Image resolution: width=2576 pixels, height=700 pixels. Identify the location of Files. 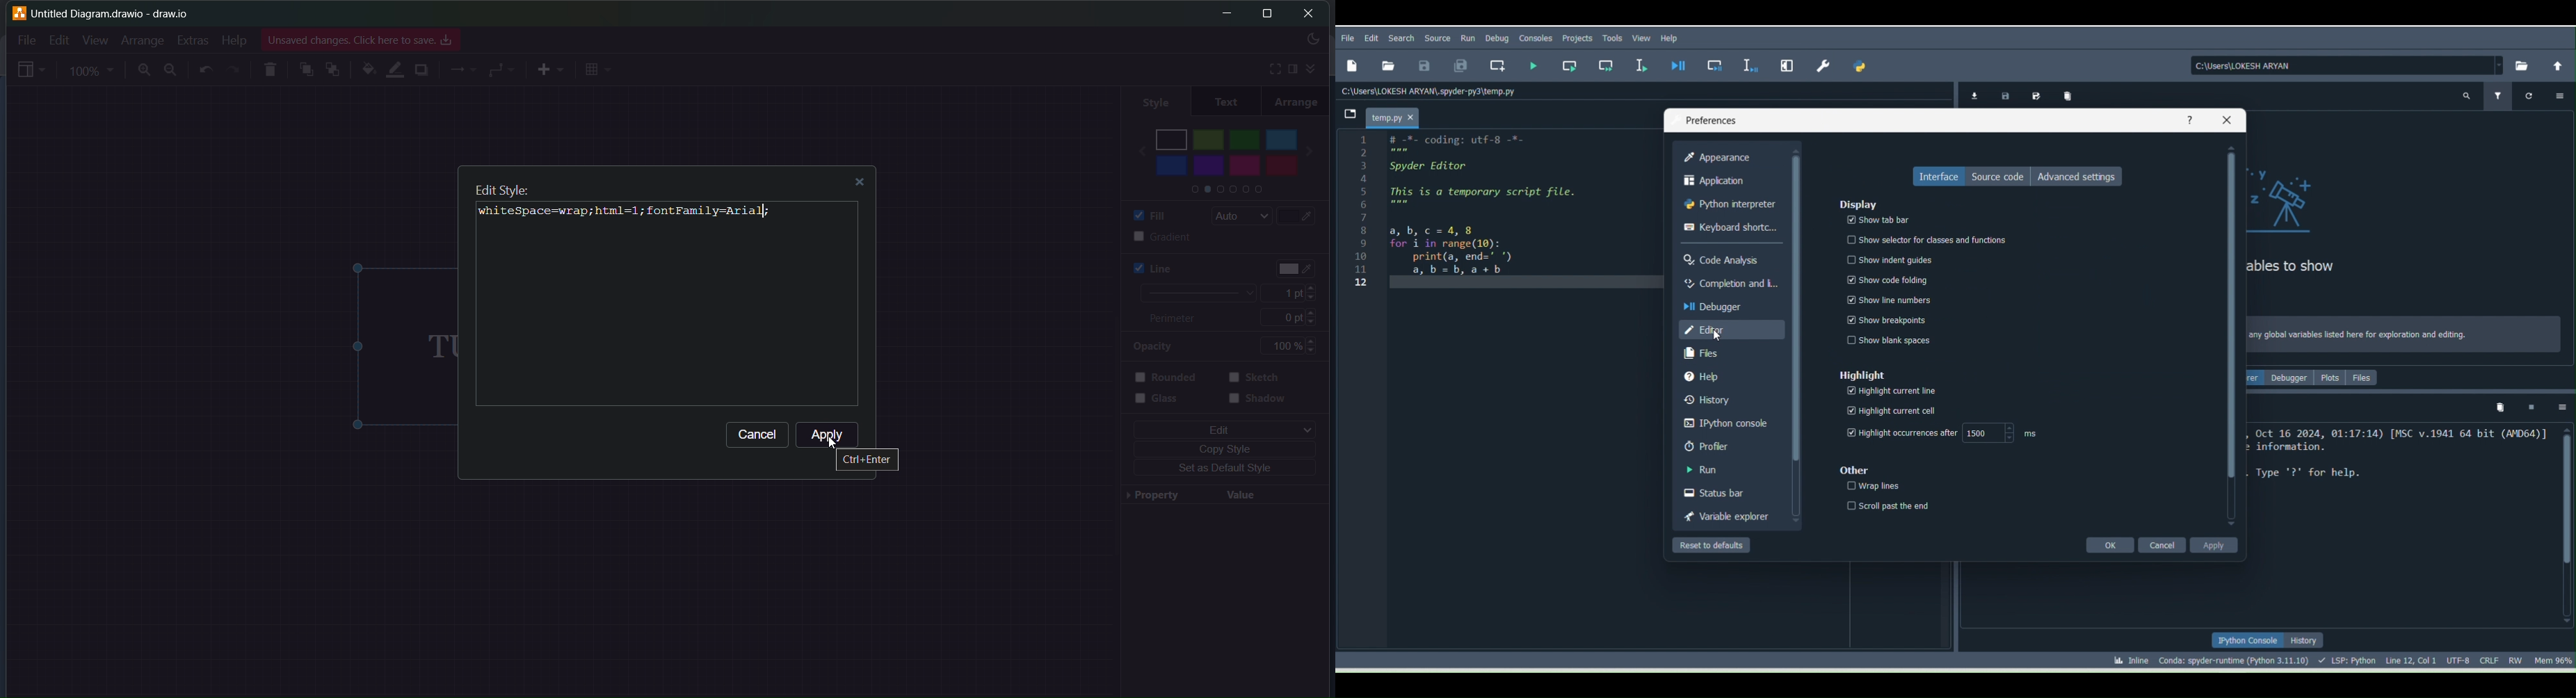
(2364, 376).